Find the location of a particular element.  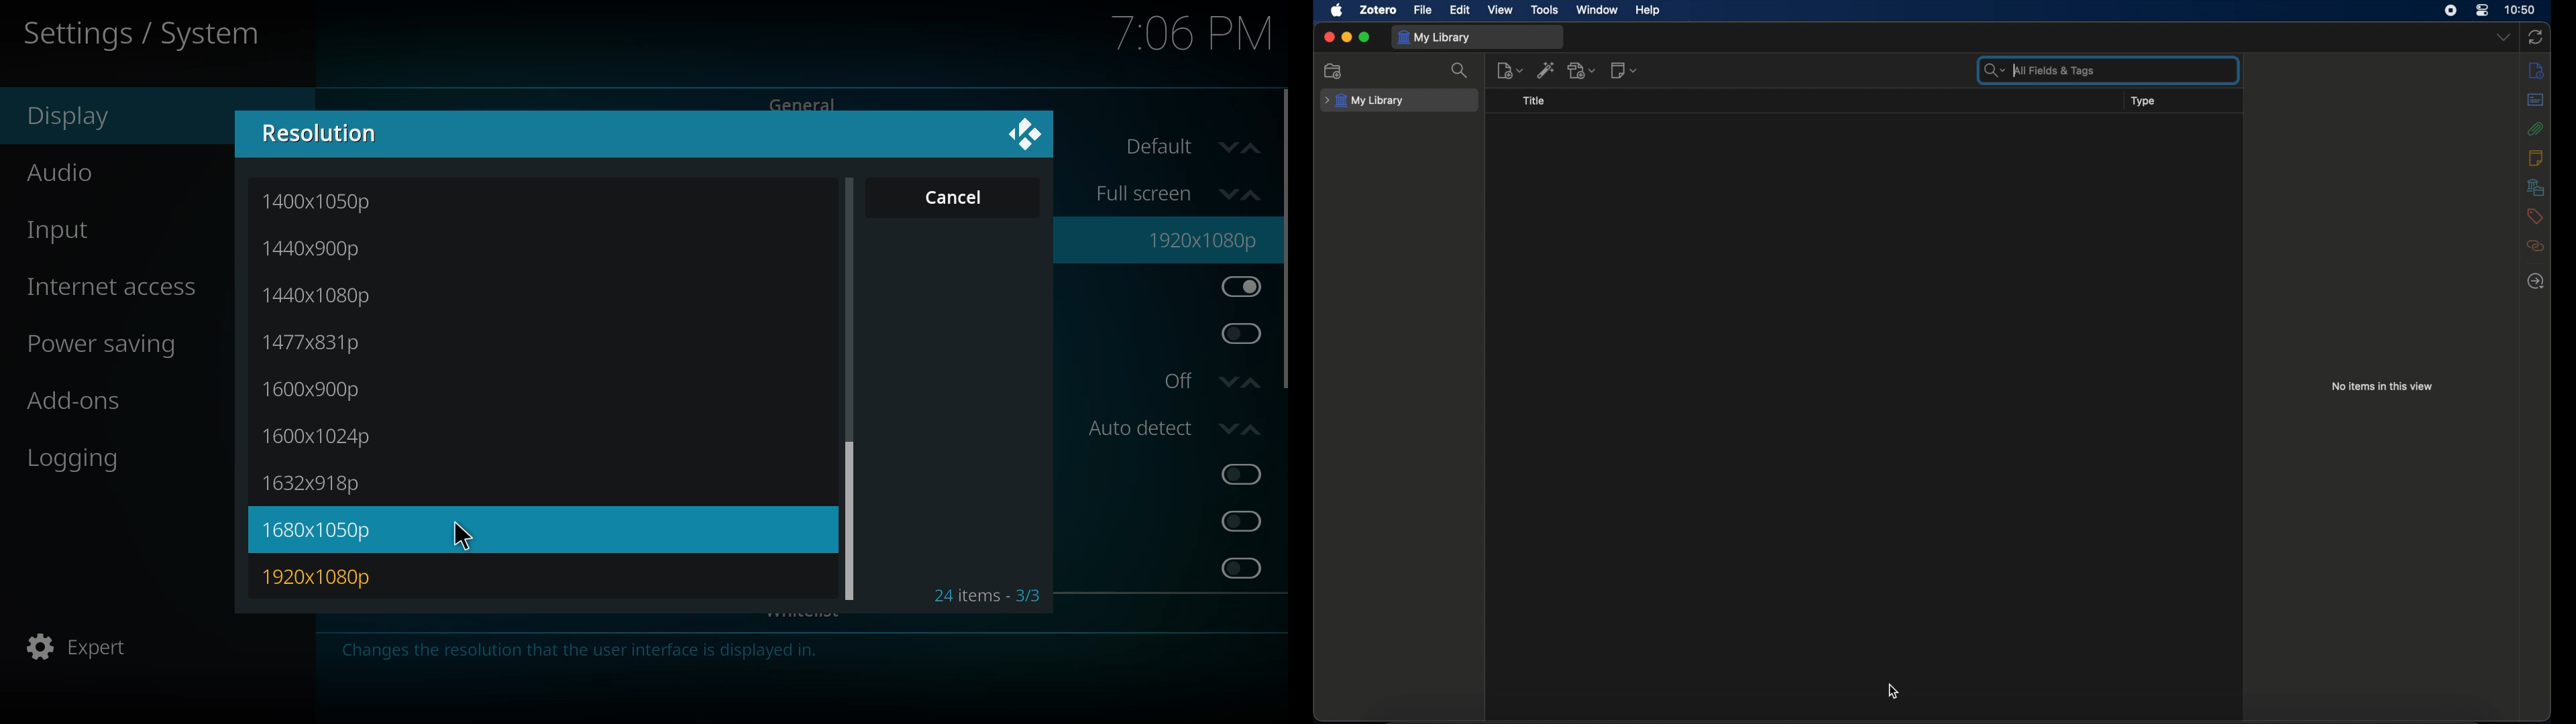

enable is located at coordinates (1238, 334).